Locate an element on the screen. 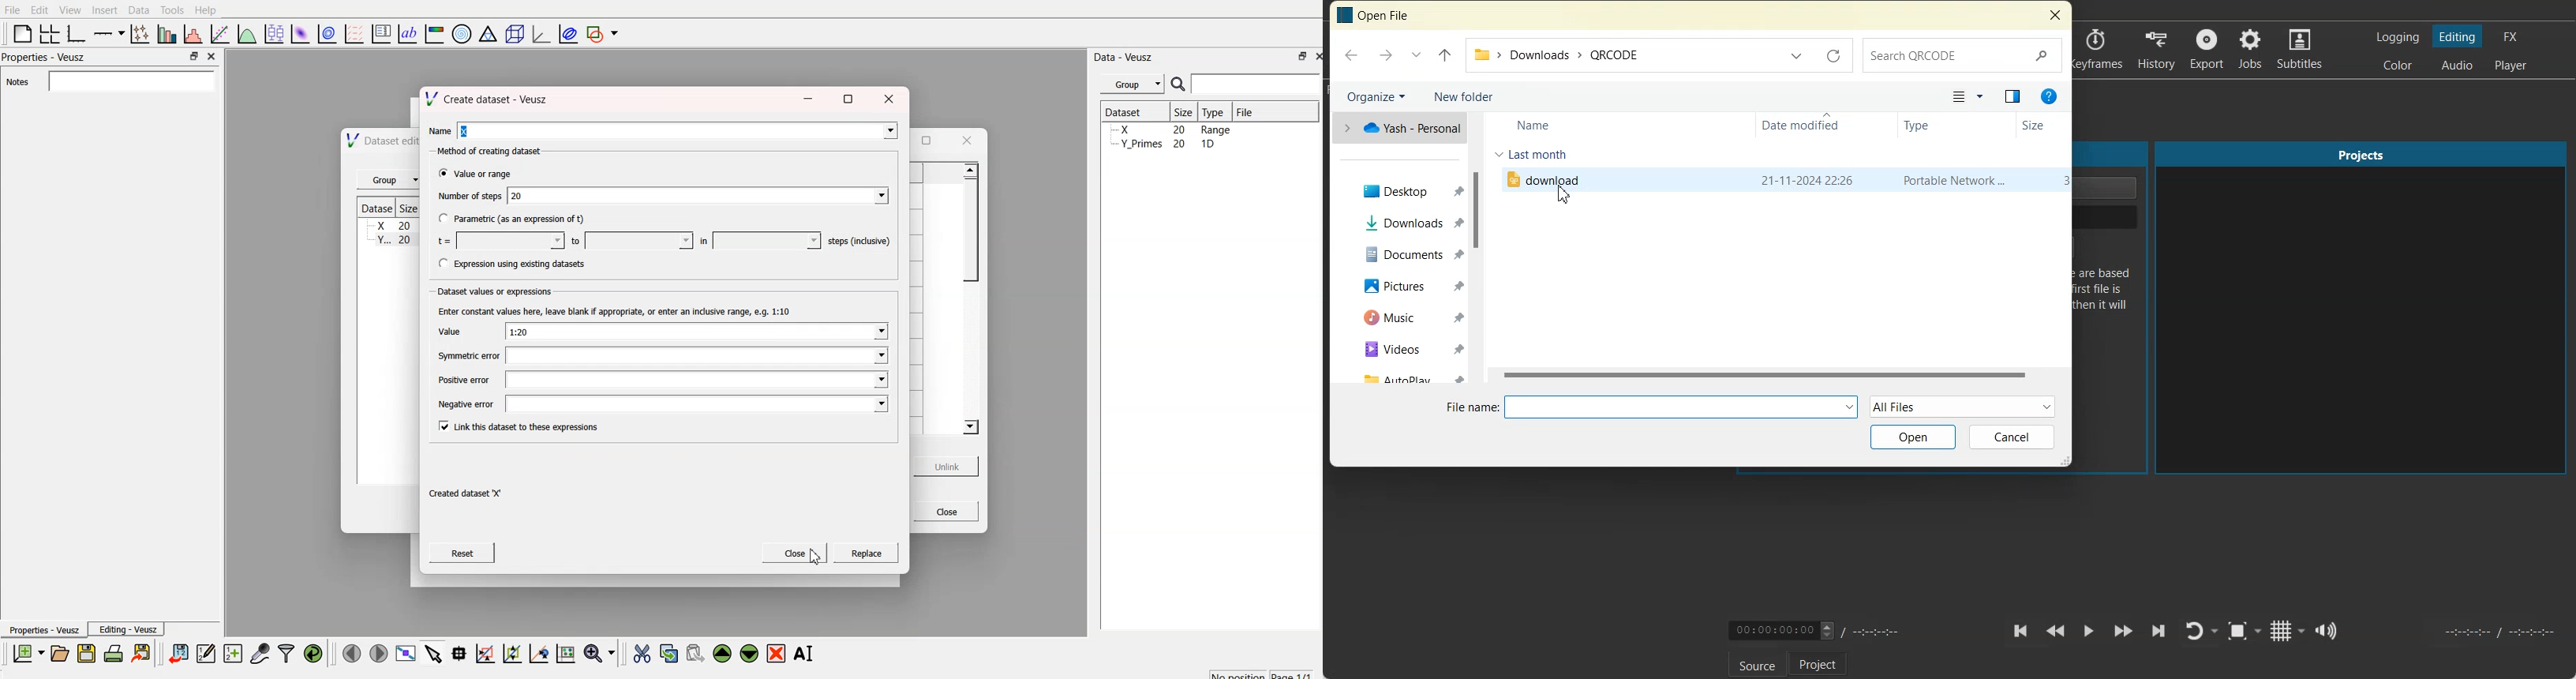  Change your view is located at coordinates (1968, 98).